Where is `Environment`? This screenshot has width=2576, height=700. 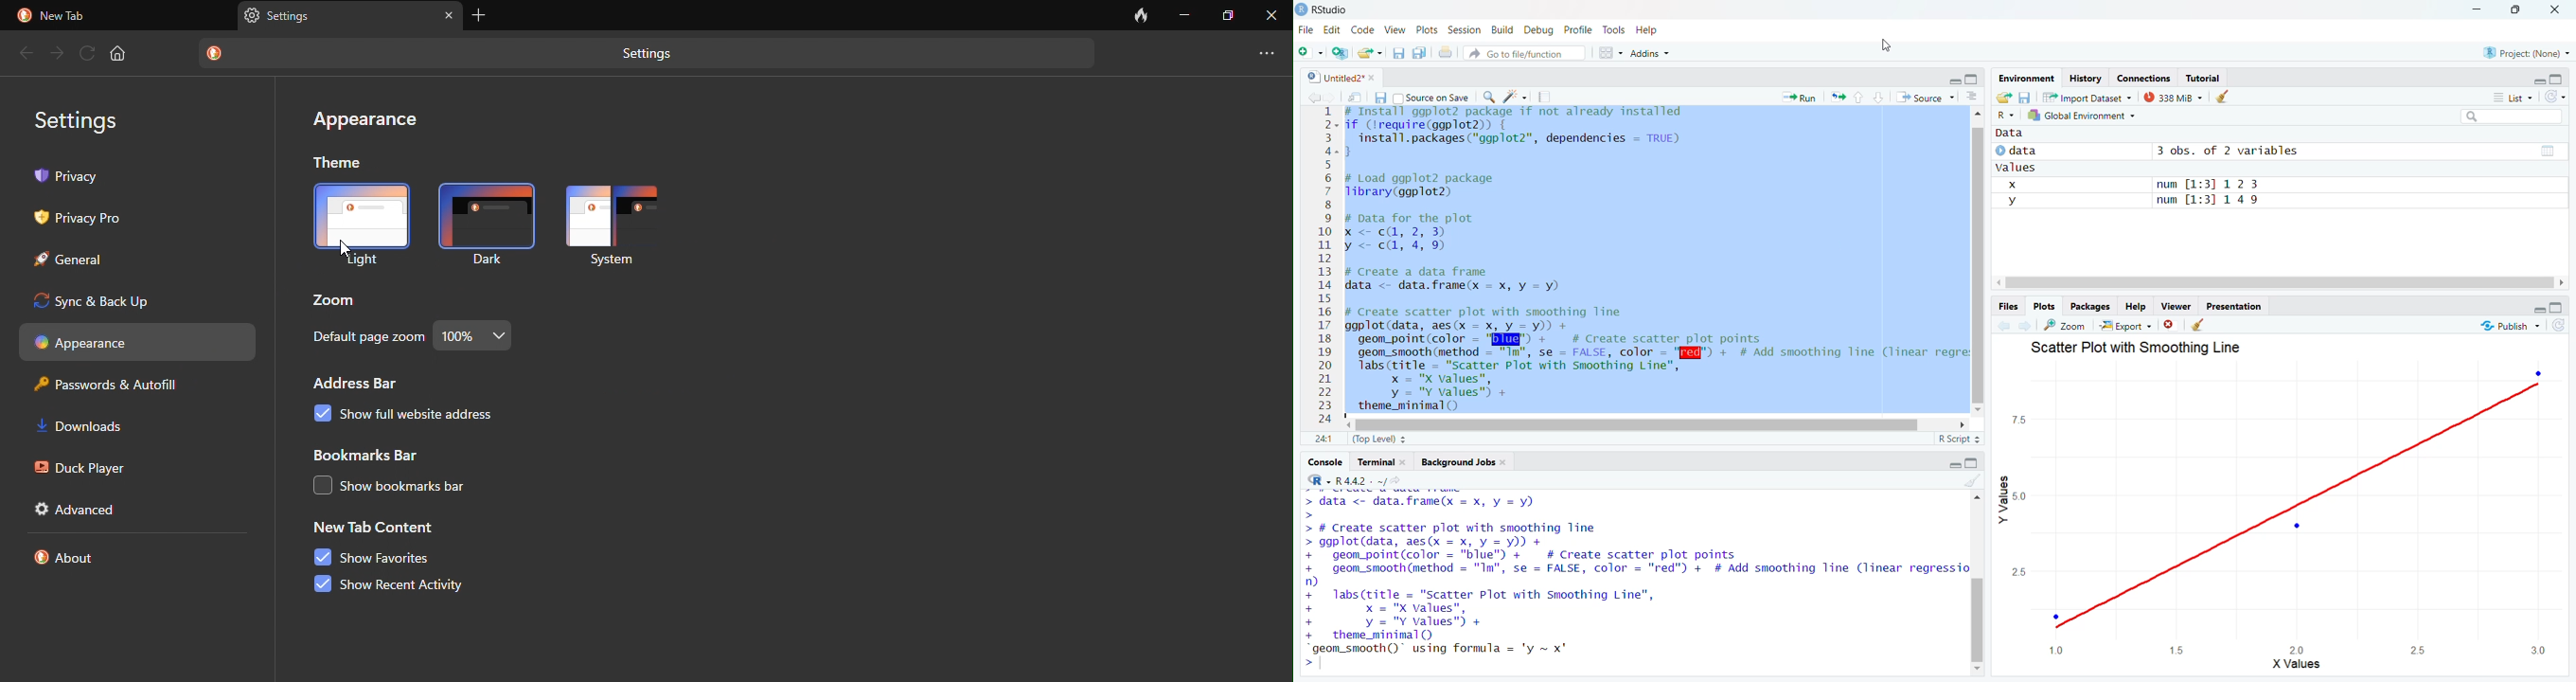 Environment is located at coordinates (2024, 78).